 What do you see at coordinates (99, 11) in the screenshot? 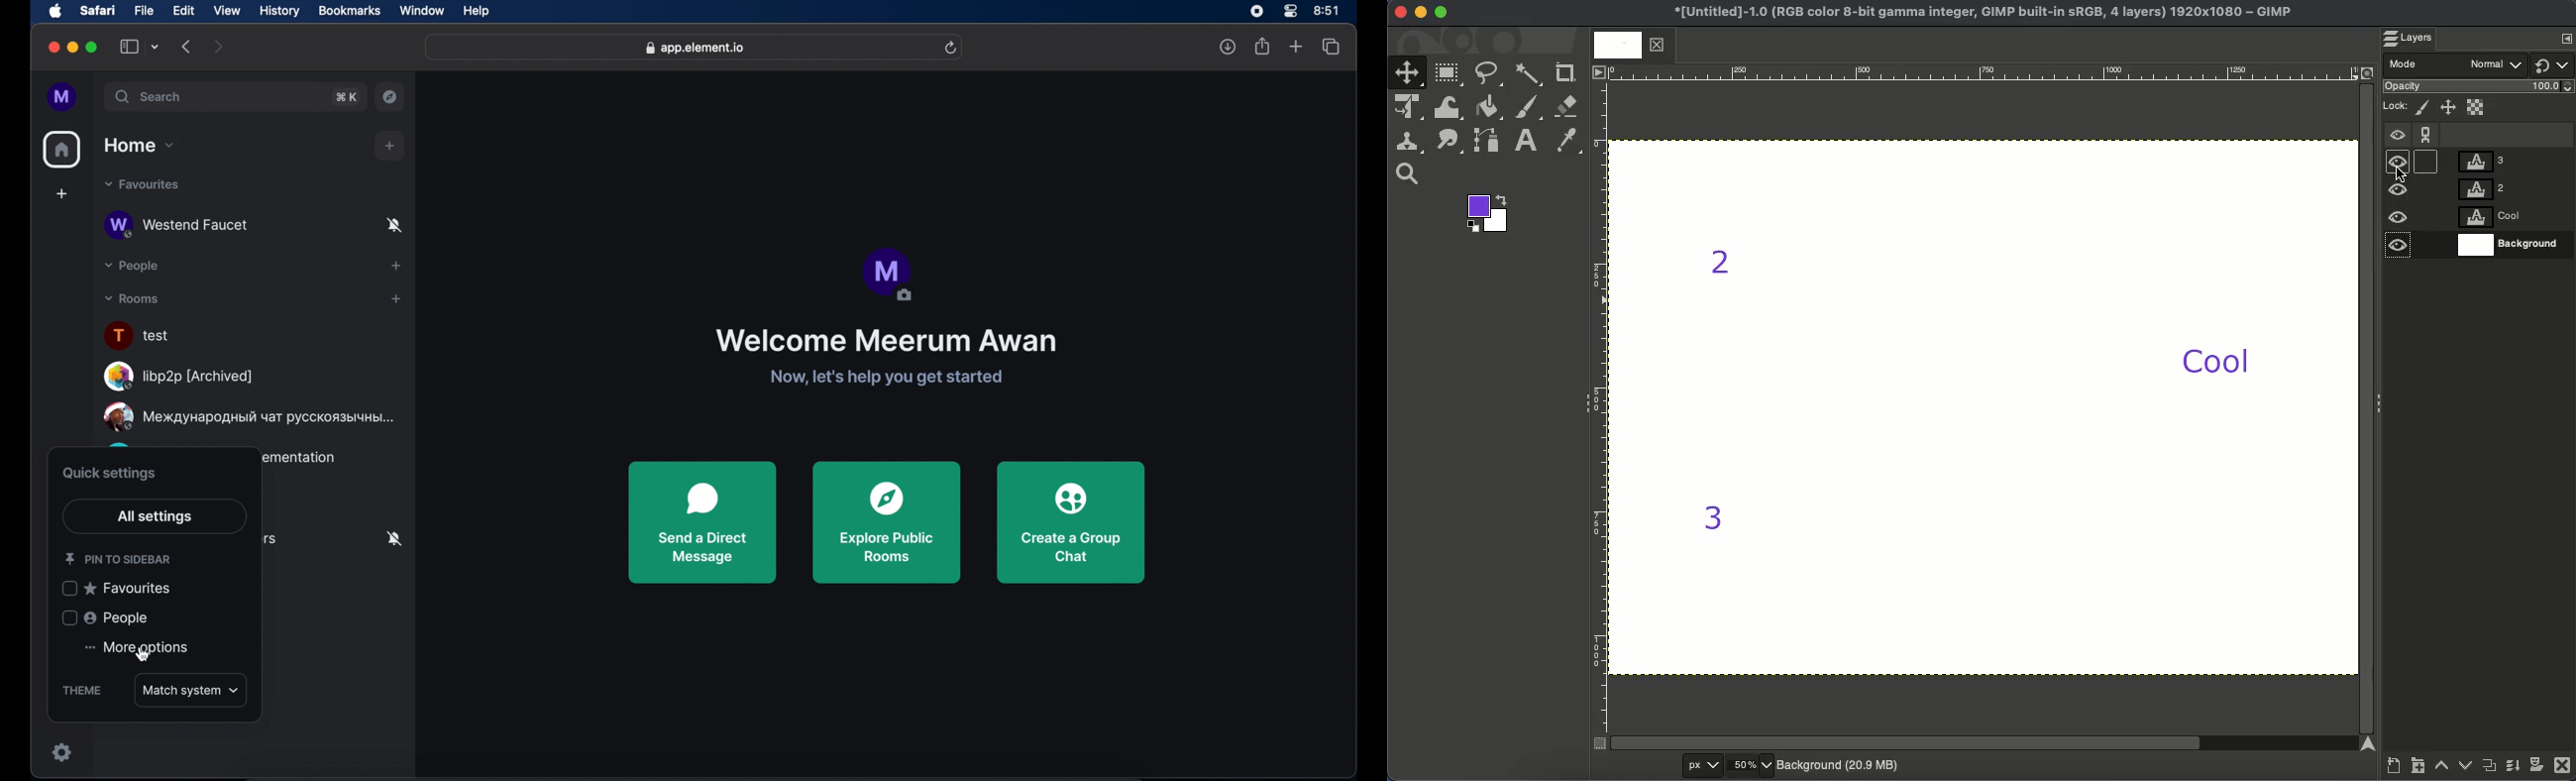
I see `safari` at bounding box center [99, 11].